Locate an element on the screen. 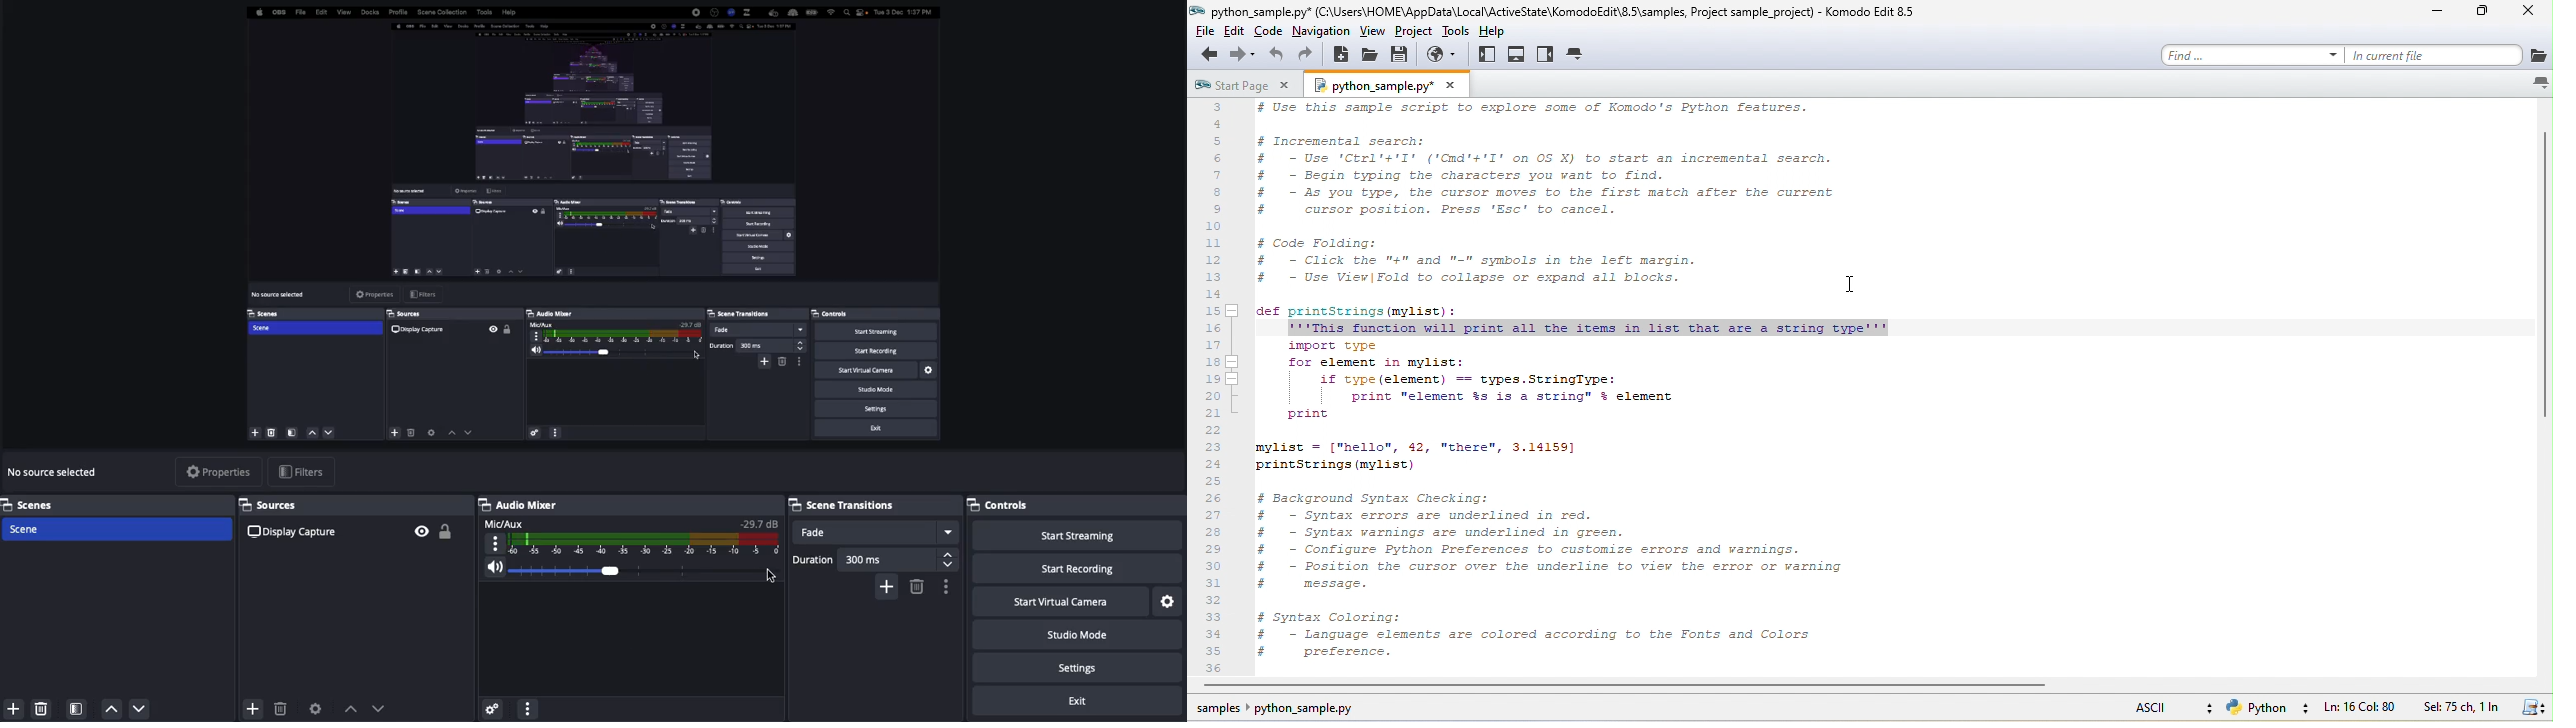 The height and width of the screenshot is (728, 2576). Display capture is located at coordinates (297, 531).